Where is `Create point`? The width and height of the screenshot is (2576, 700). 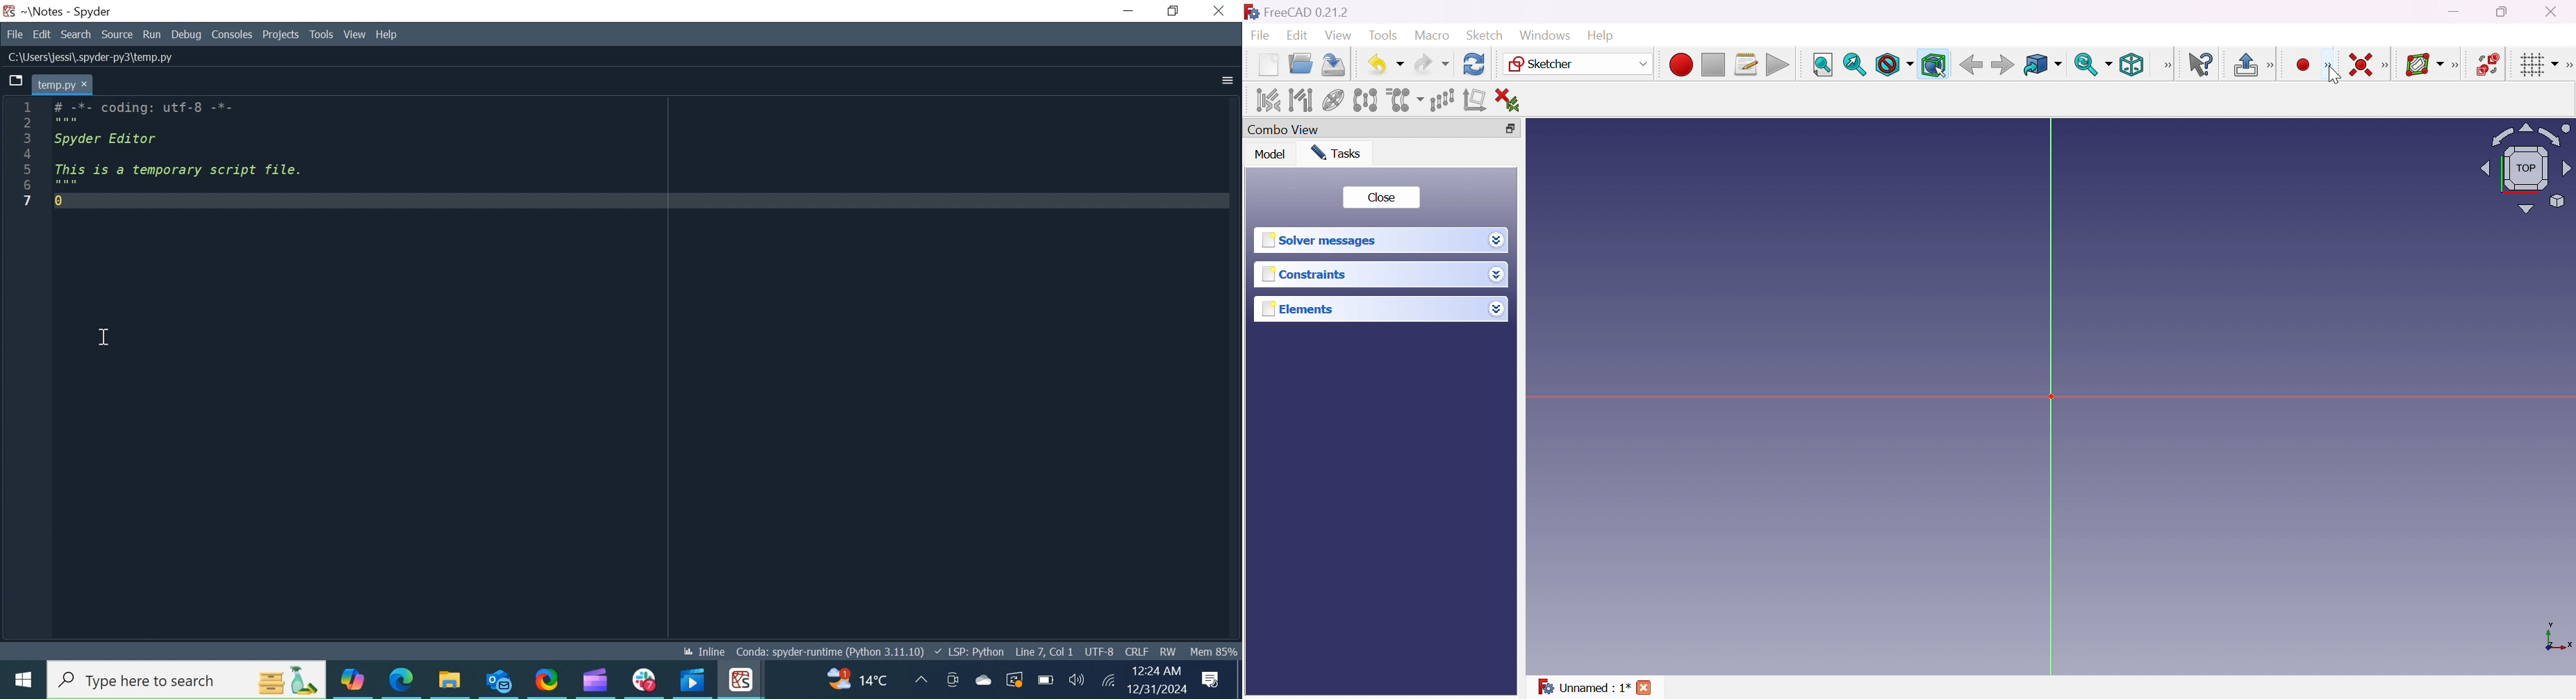
Create point is located at coordinates (2304, 65).